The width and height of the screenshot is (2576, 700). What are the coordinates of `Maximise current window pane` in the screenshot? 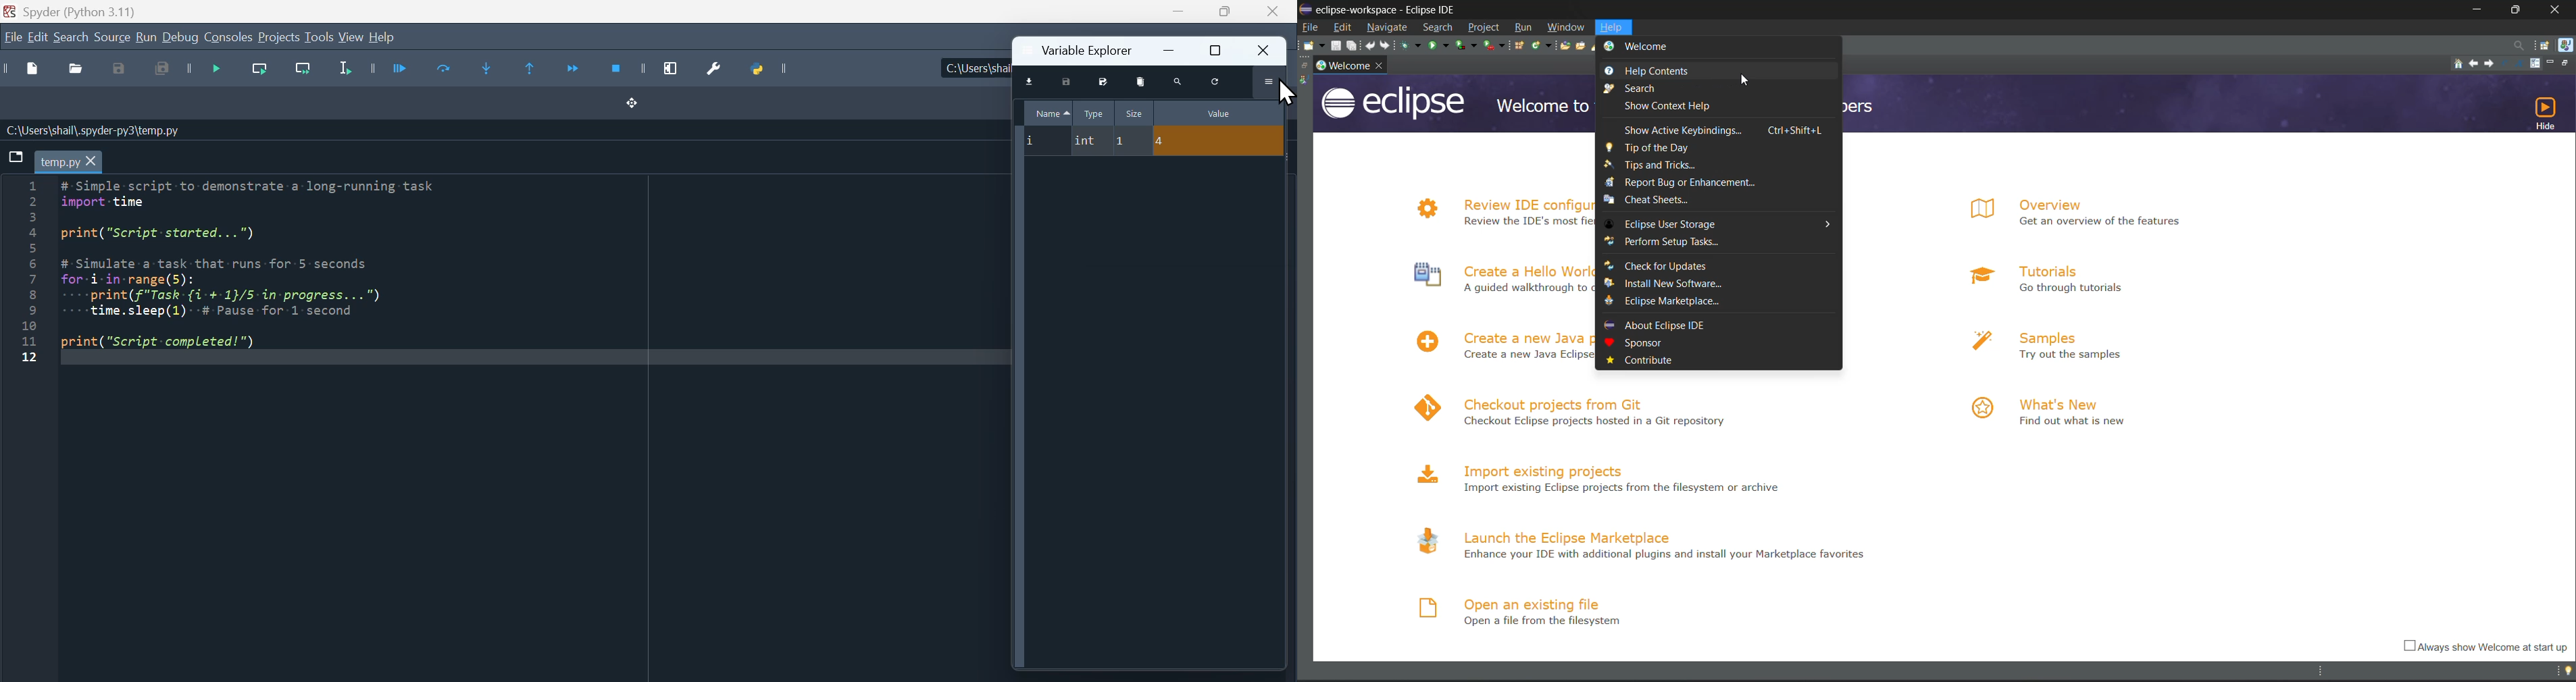 It's located at (676, 68).